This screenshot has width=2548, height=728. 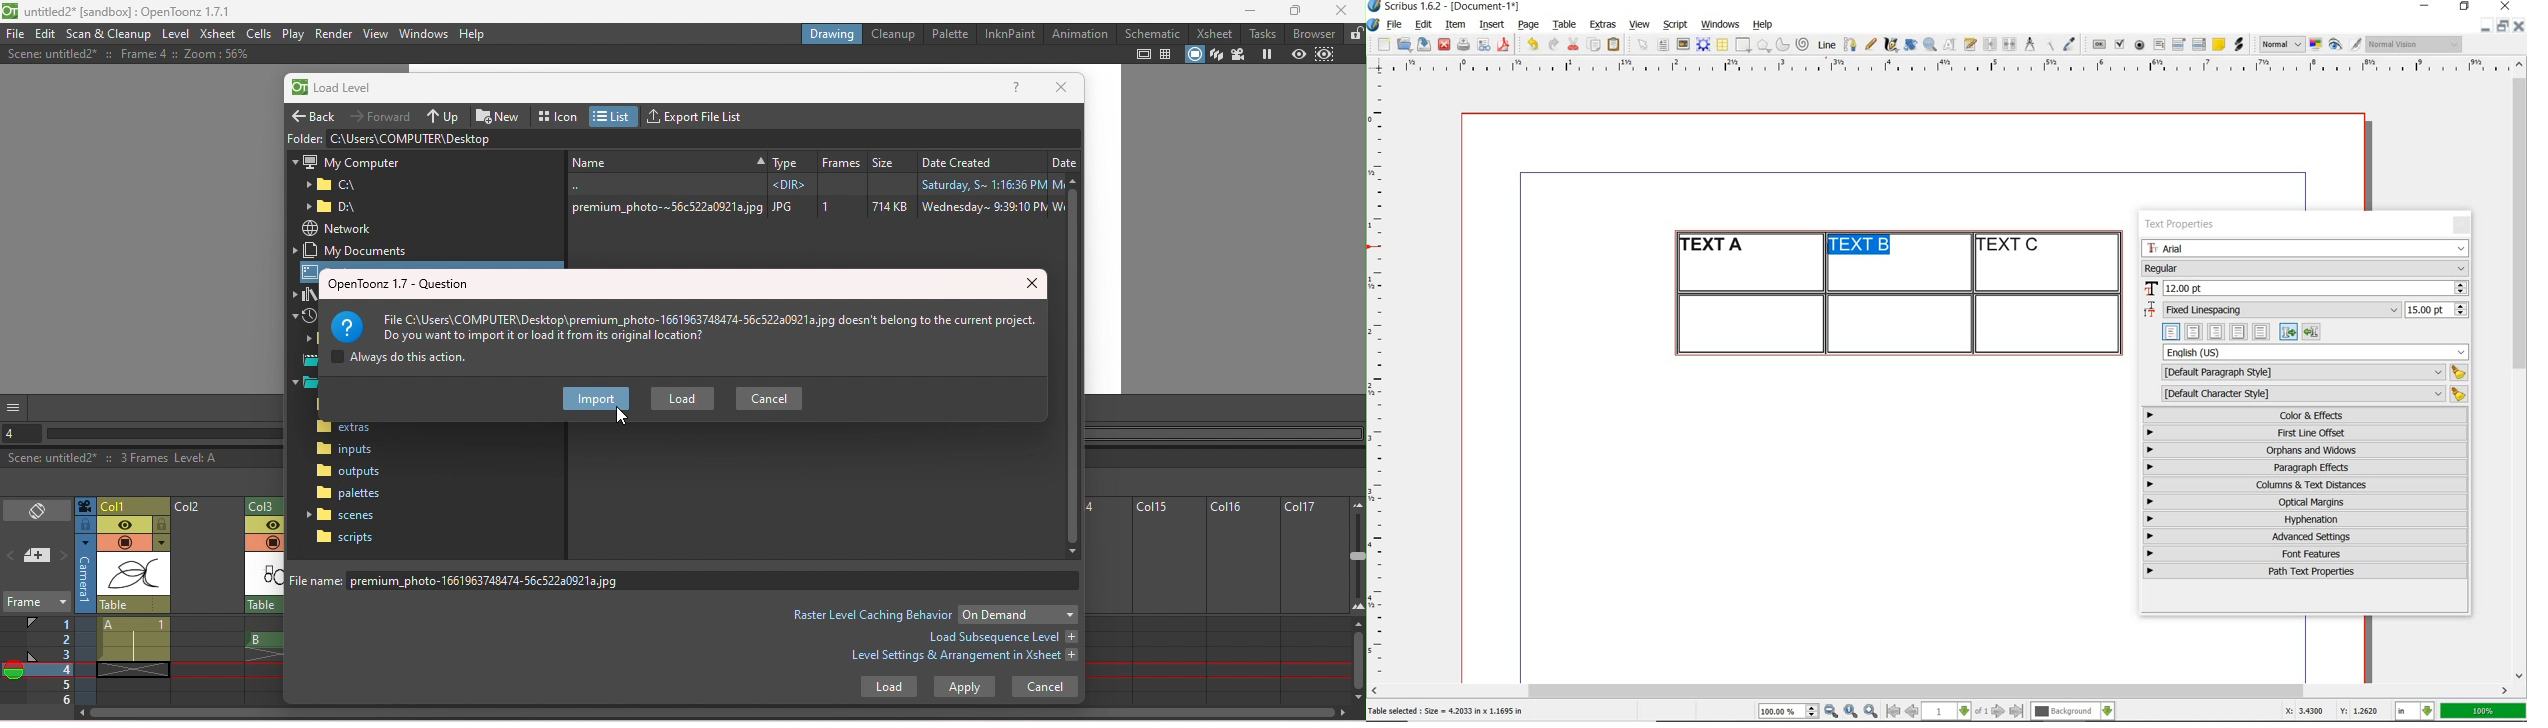 I want to click on Back, so click(x=316, y=113).